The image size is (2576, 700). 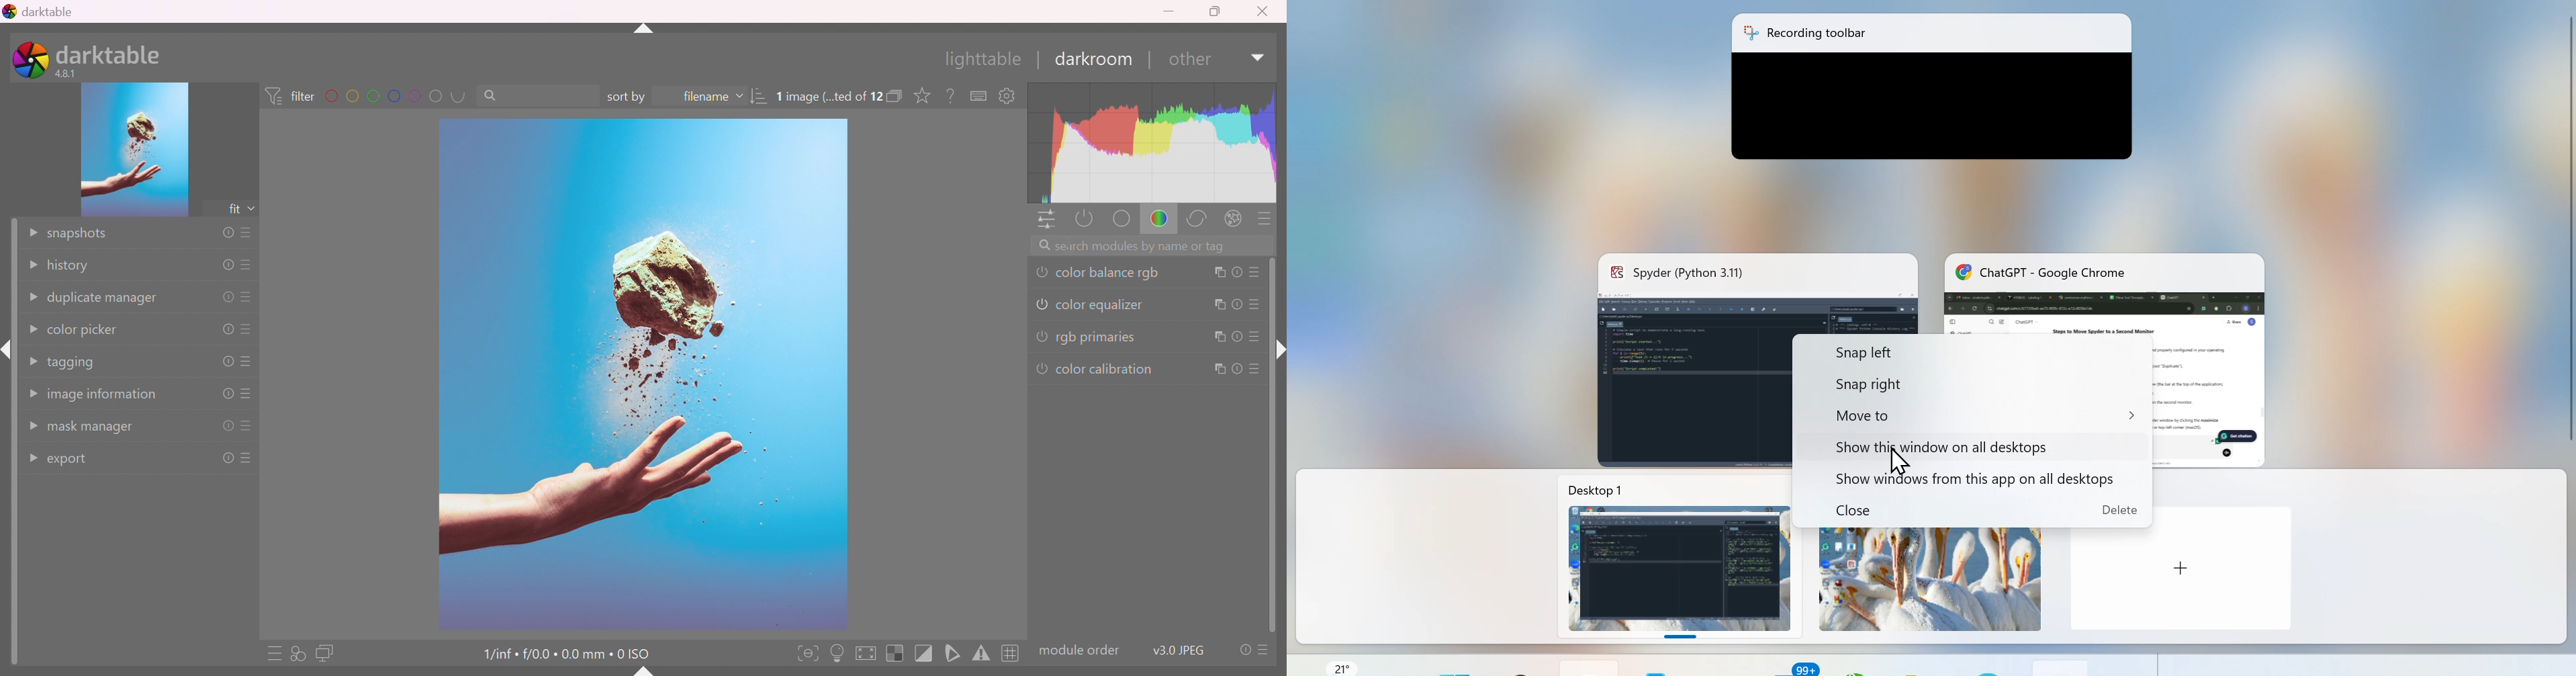 What do you see at coordinates (94, 429) in the screenshot?
I see `mask manager` at bounding box center [94, 429].